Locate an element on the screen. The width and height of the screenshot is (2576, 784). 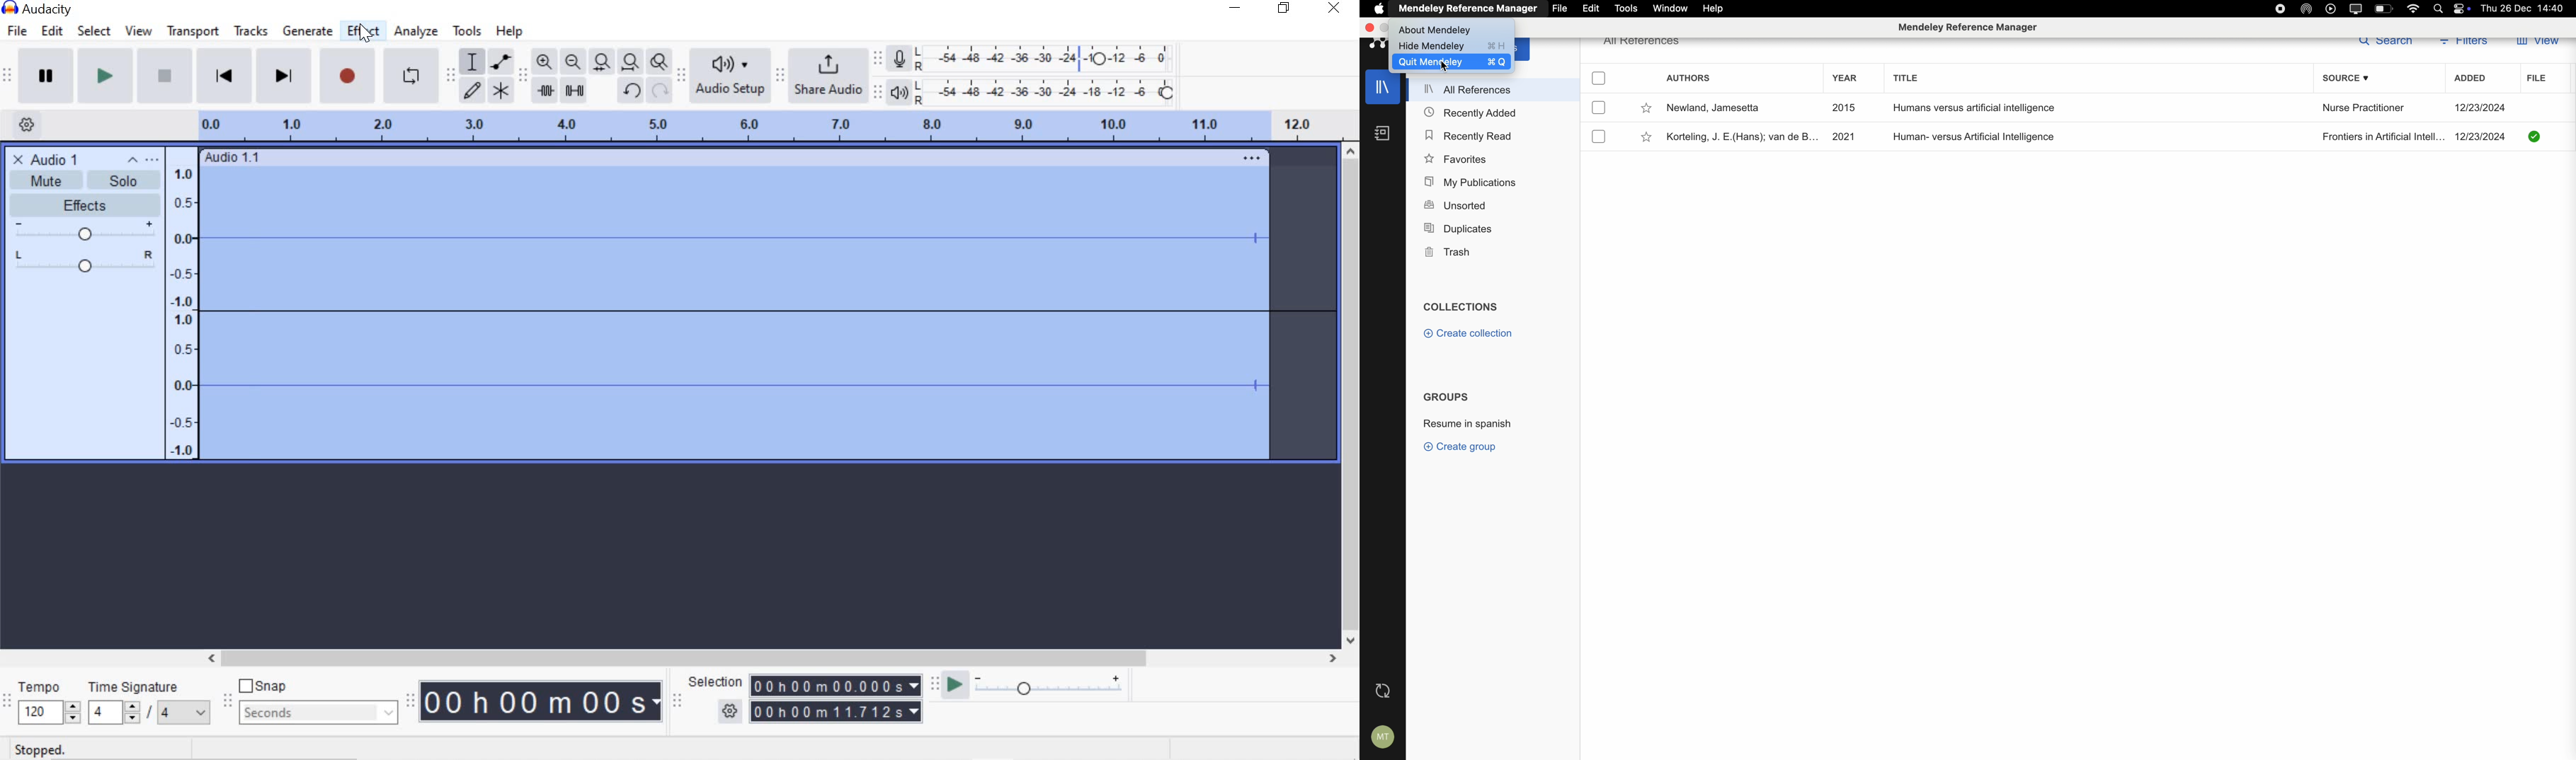
minimize Mendeley is located at coordinates (1386, 28).